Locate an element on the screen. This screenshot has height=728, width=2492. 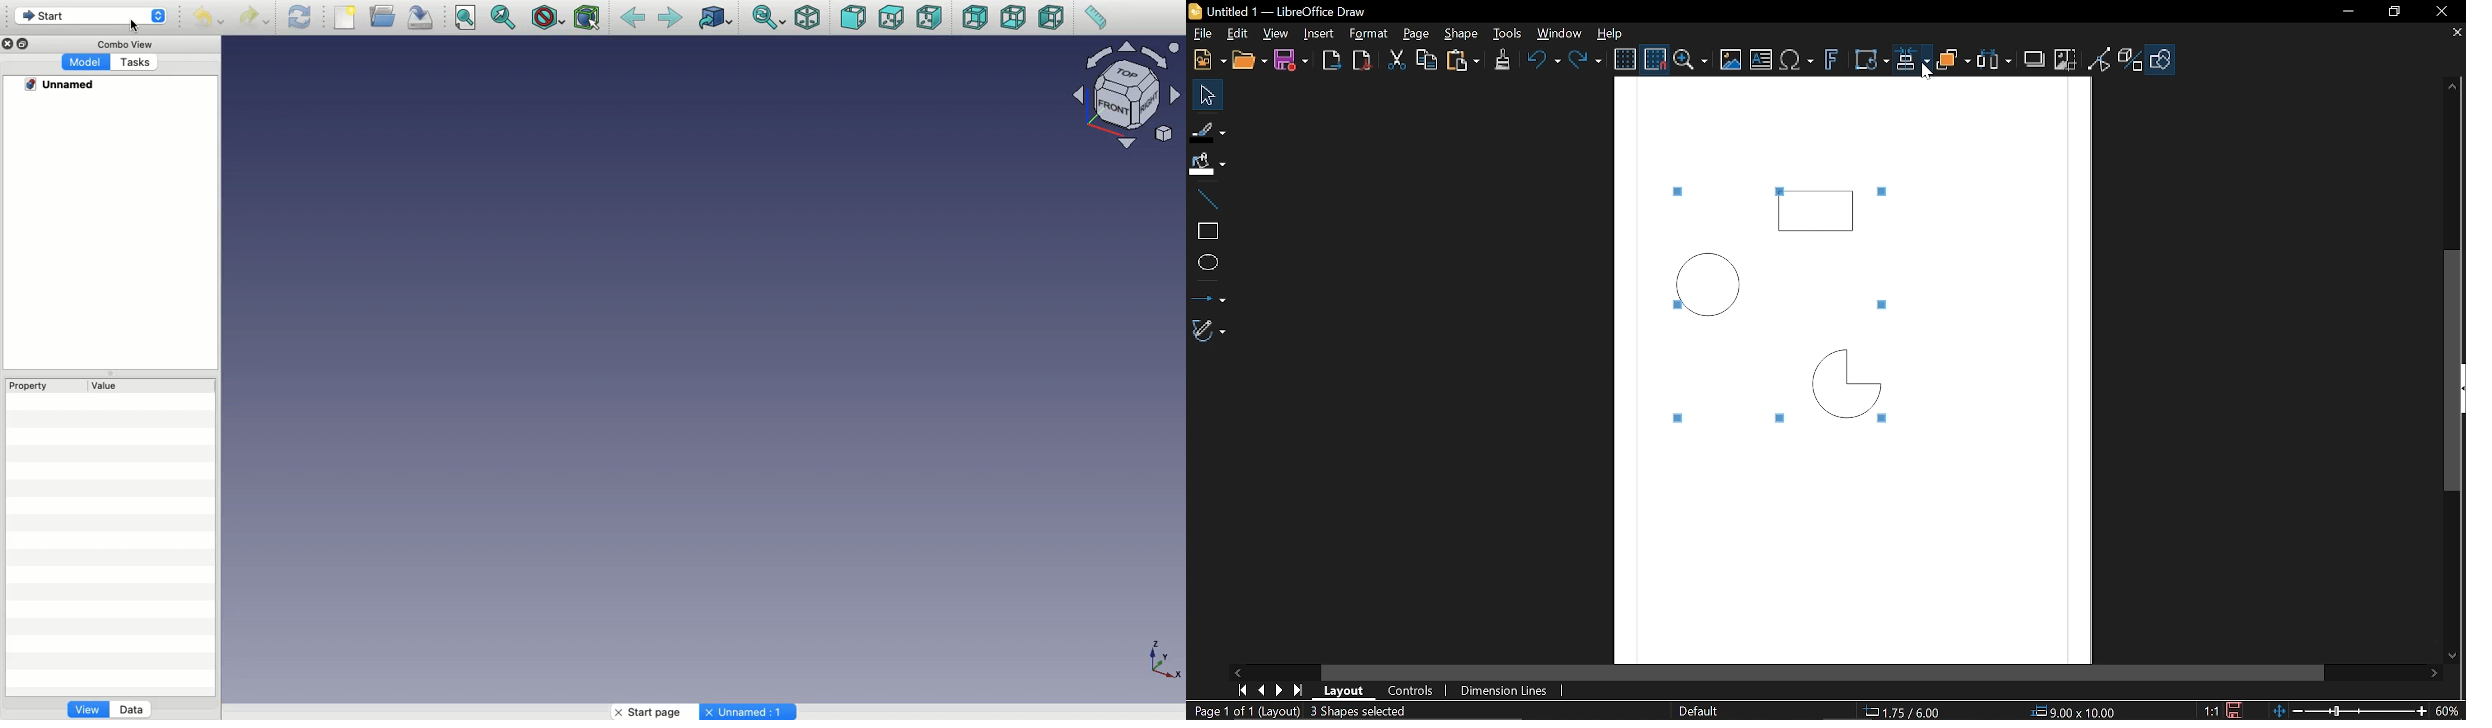
Crop is located at coordinates (2064, 60).